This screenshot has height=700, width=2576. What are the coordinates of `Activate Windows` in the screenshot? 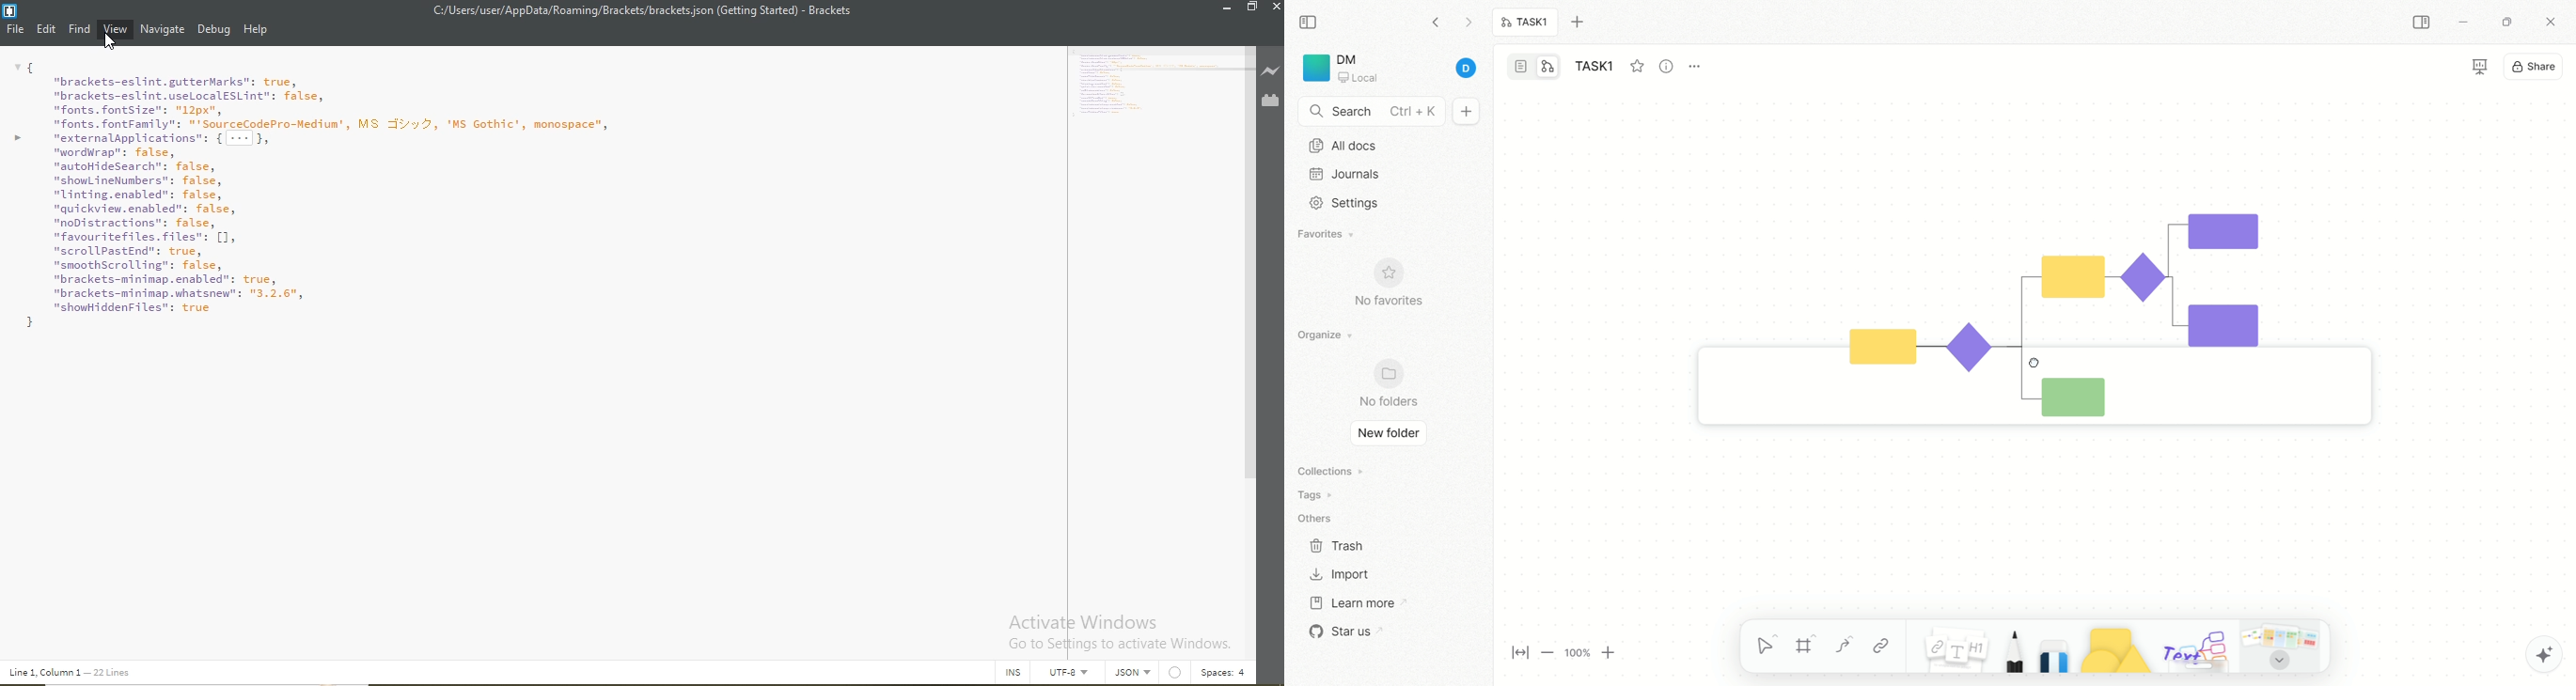 It's located at (1117, 631).